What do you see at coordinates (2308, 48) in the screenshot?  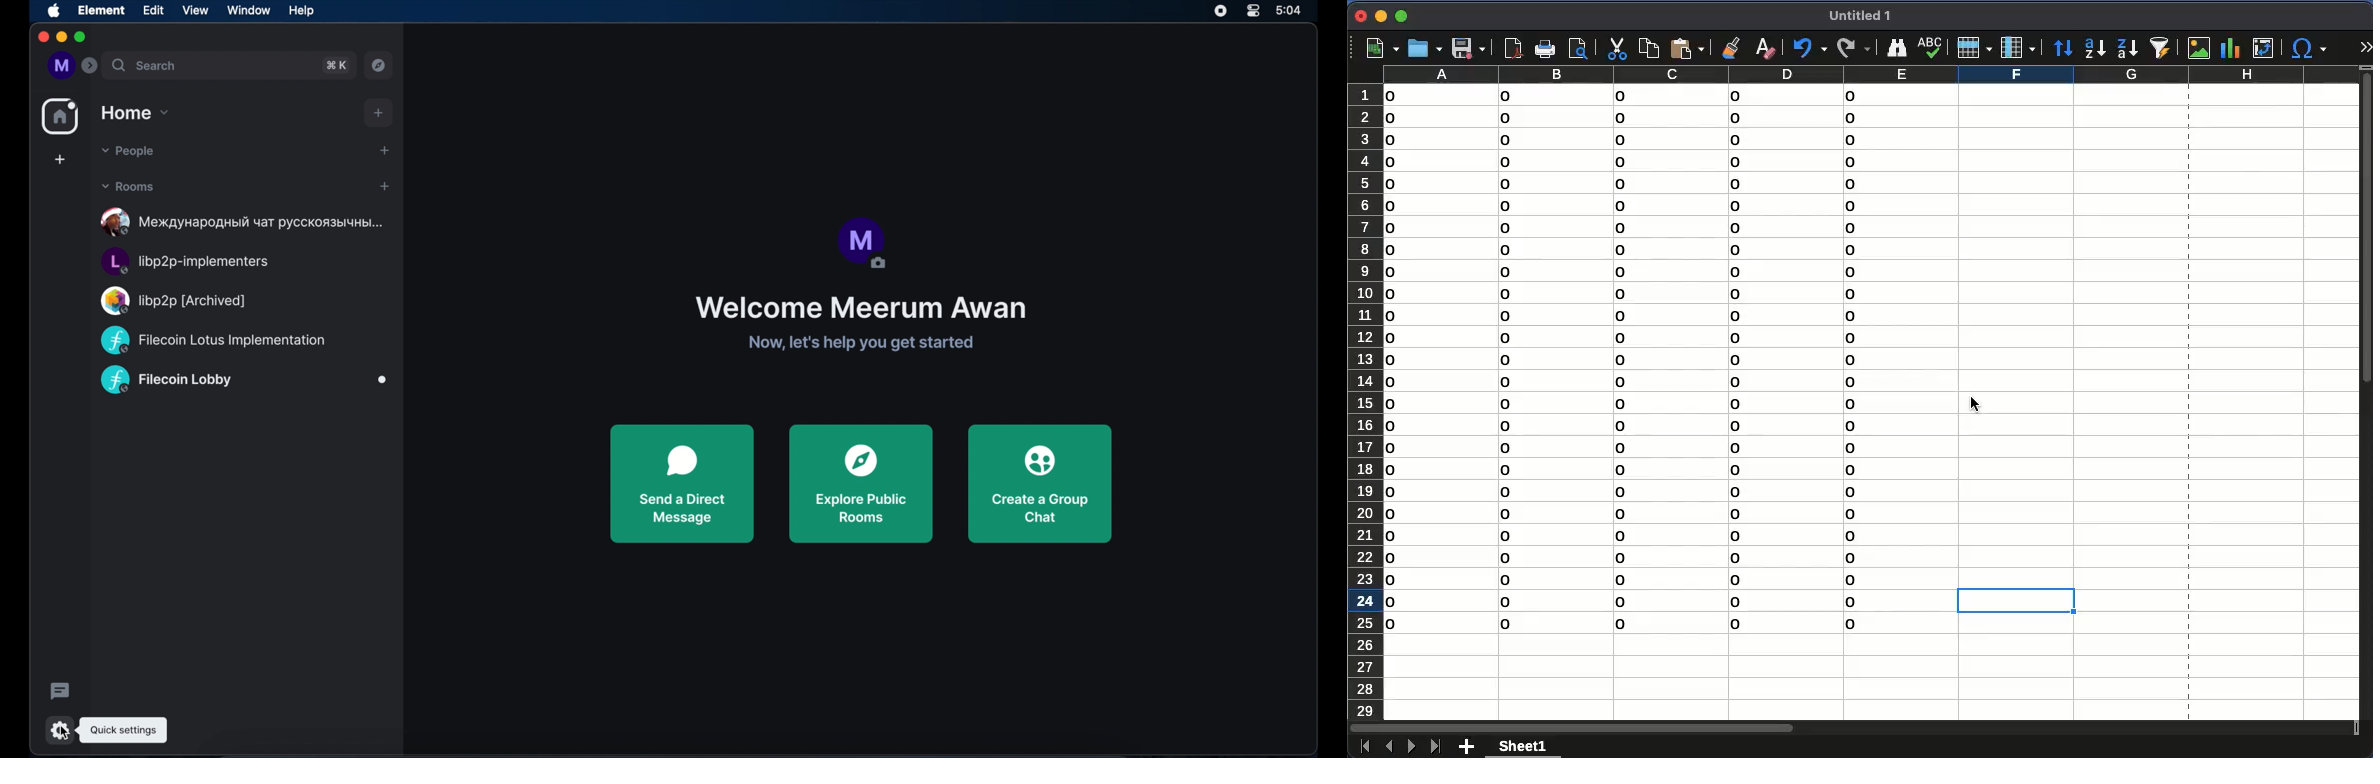 I see `special character` at bounding box center [2308, 48].